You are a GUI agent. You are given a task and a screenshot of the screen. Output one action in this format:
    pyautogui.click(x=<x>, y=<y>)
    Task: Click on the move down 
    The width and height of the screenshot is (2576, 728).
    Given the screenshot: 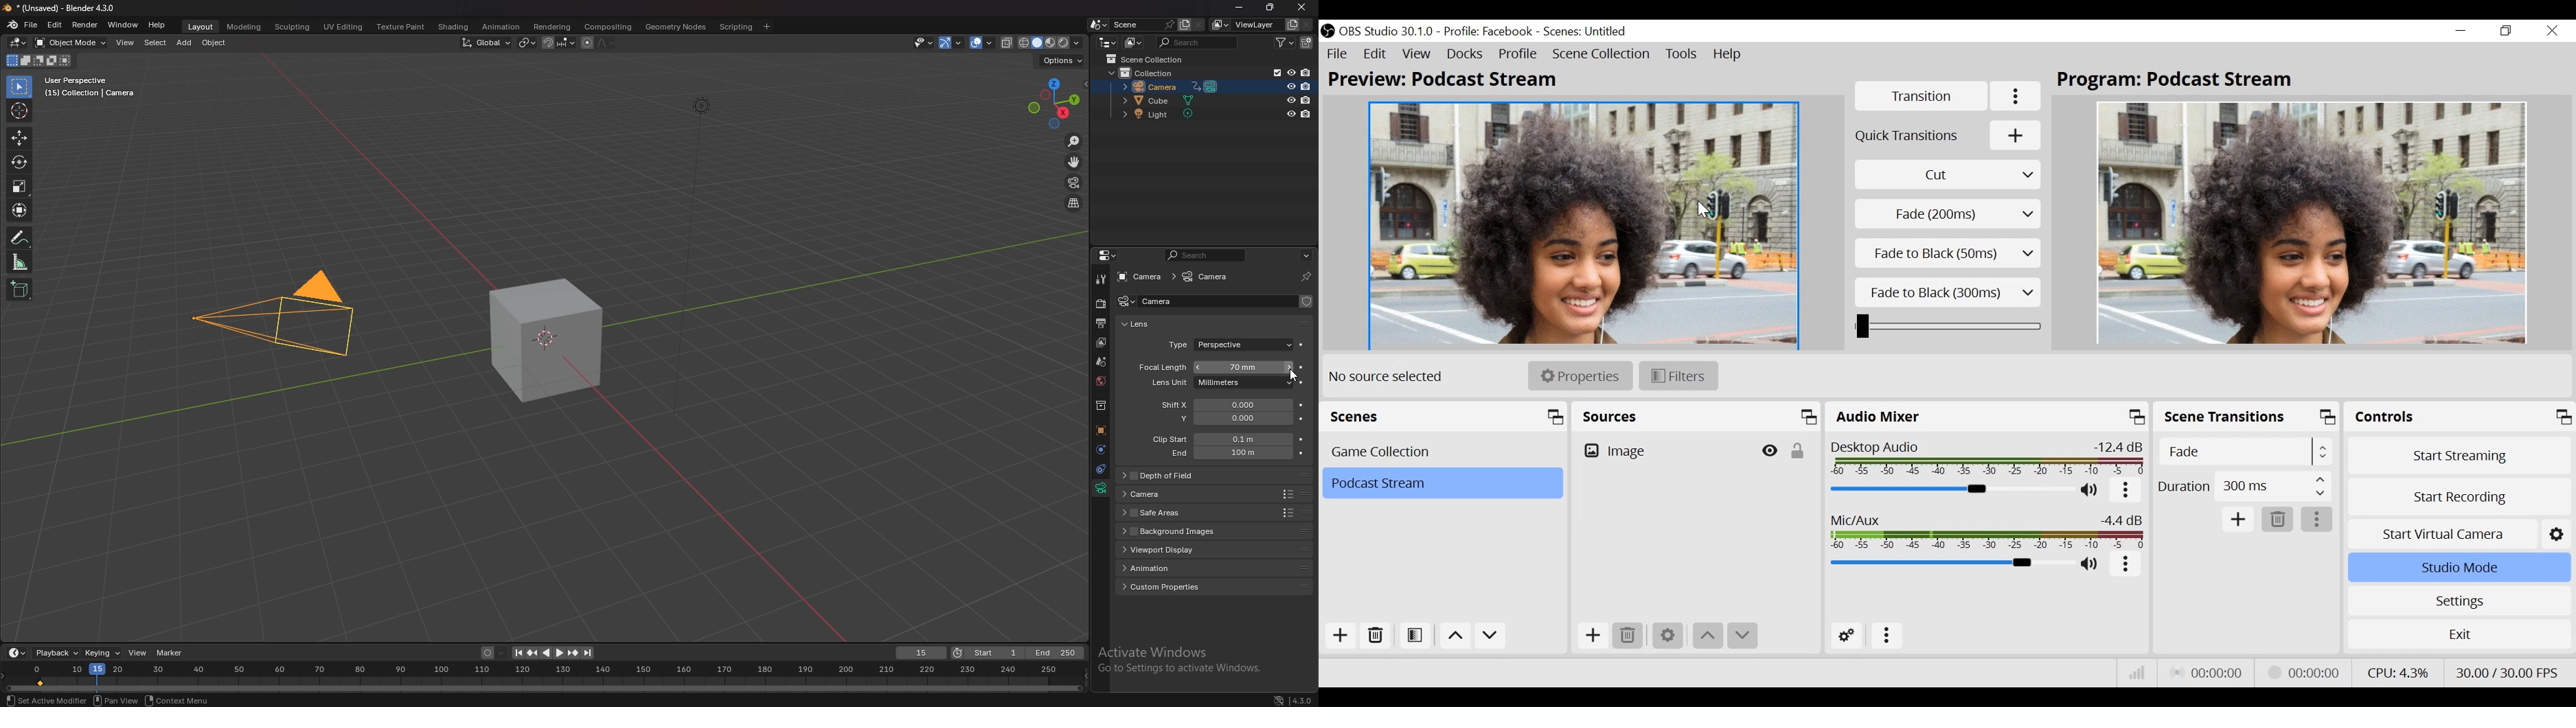 What is the action you would take?
    pyautogui.click(x=1741, y=636)
    